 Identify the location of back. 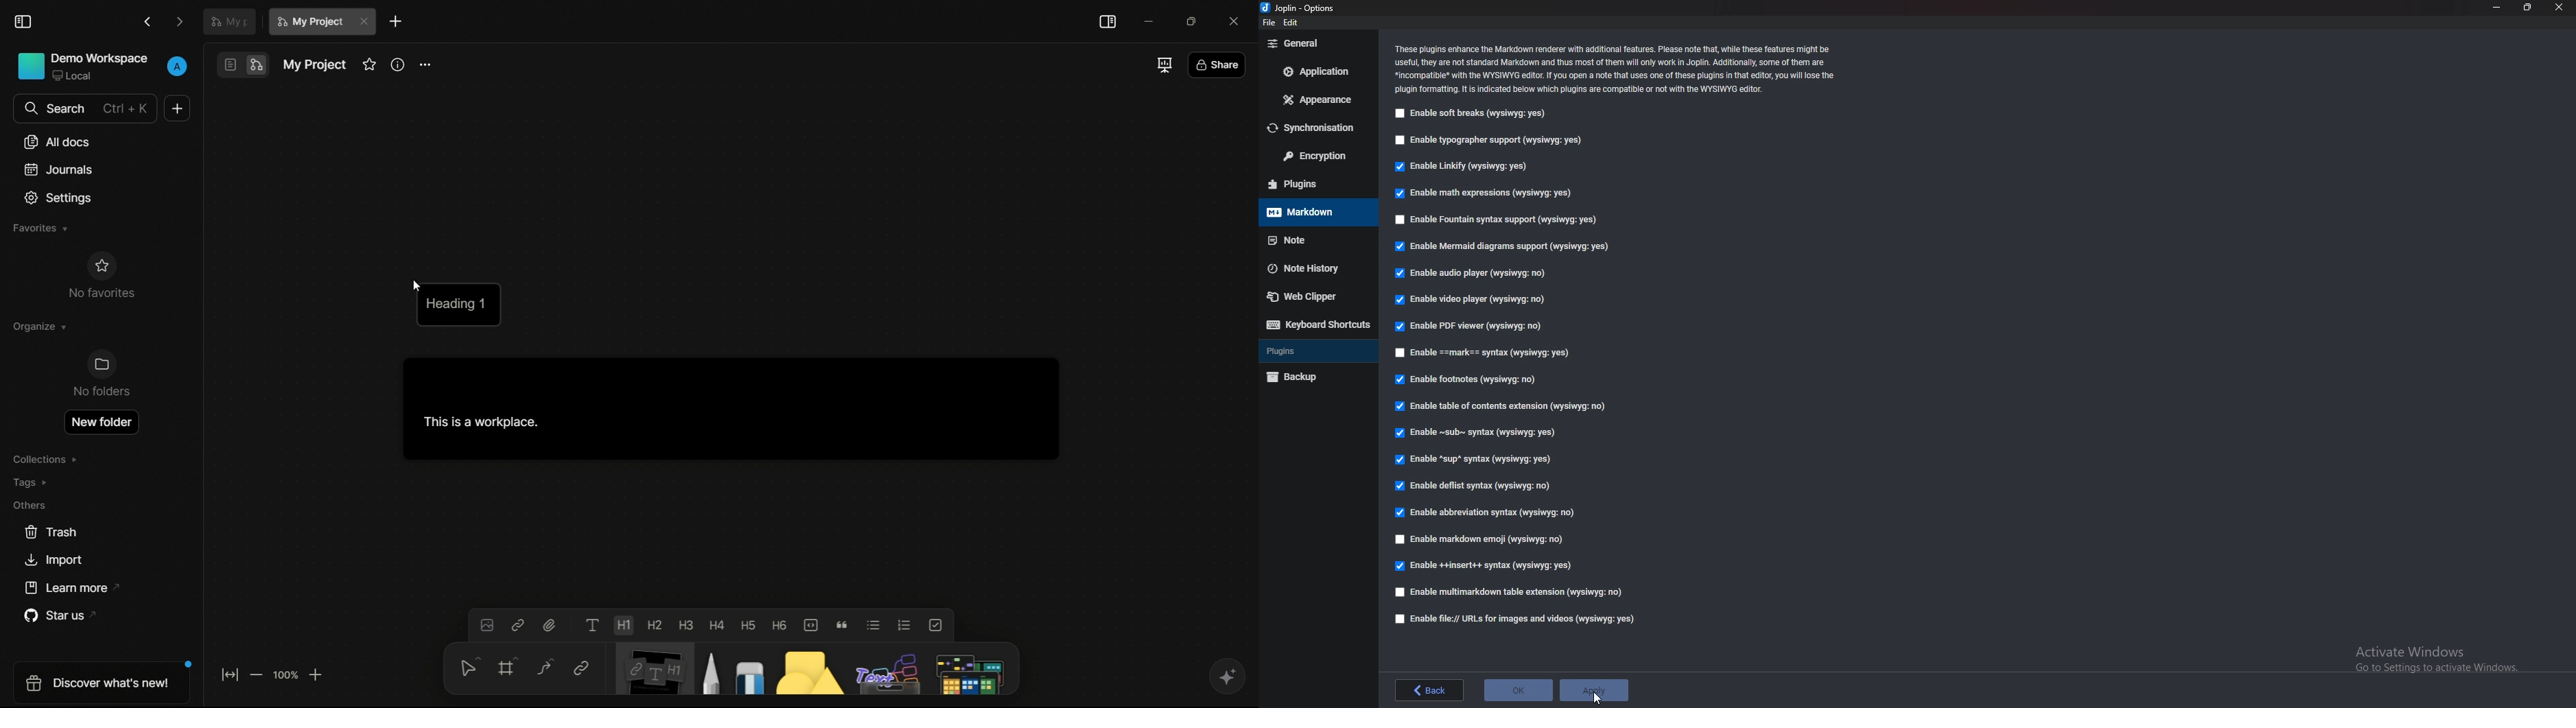
(1431, 689).